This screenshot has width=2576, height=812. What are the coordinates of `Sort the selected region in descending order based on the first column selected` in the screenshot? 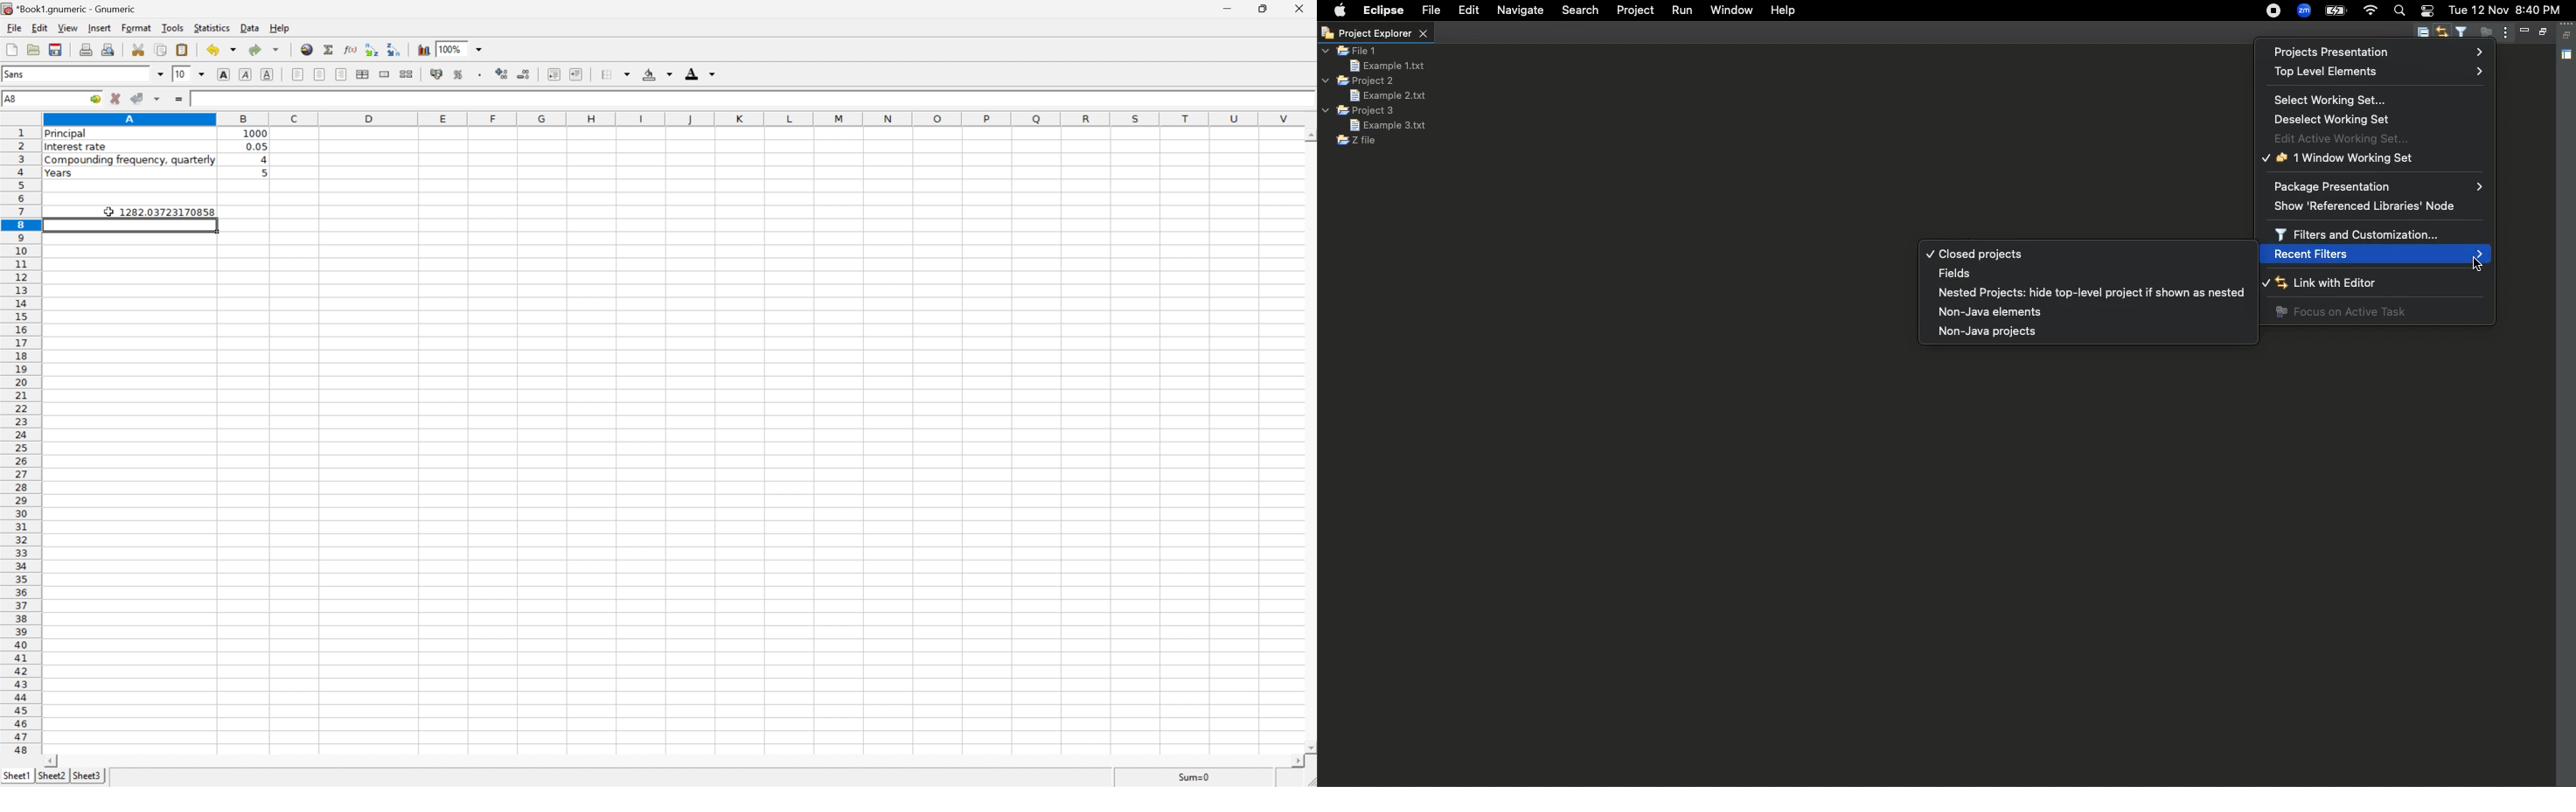 It's located at (395, 49).